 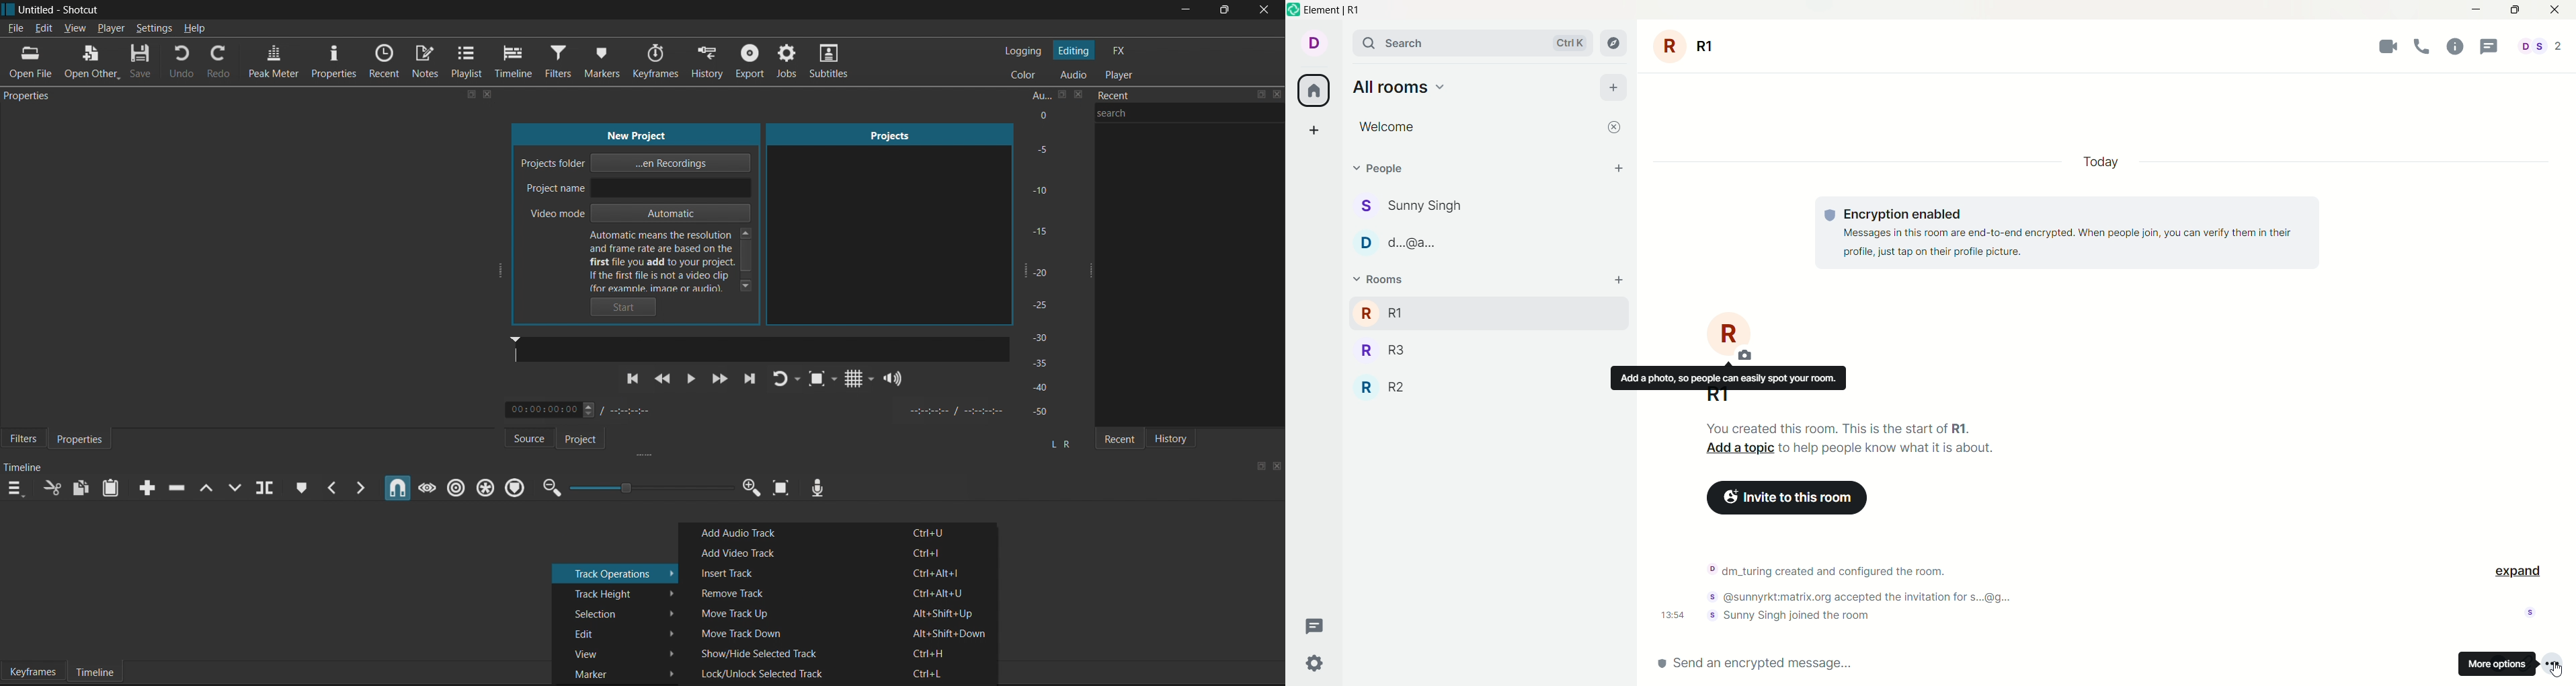 I want to click on Audio, so click(x=1073, y=75).